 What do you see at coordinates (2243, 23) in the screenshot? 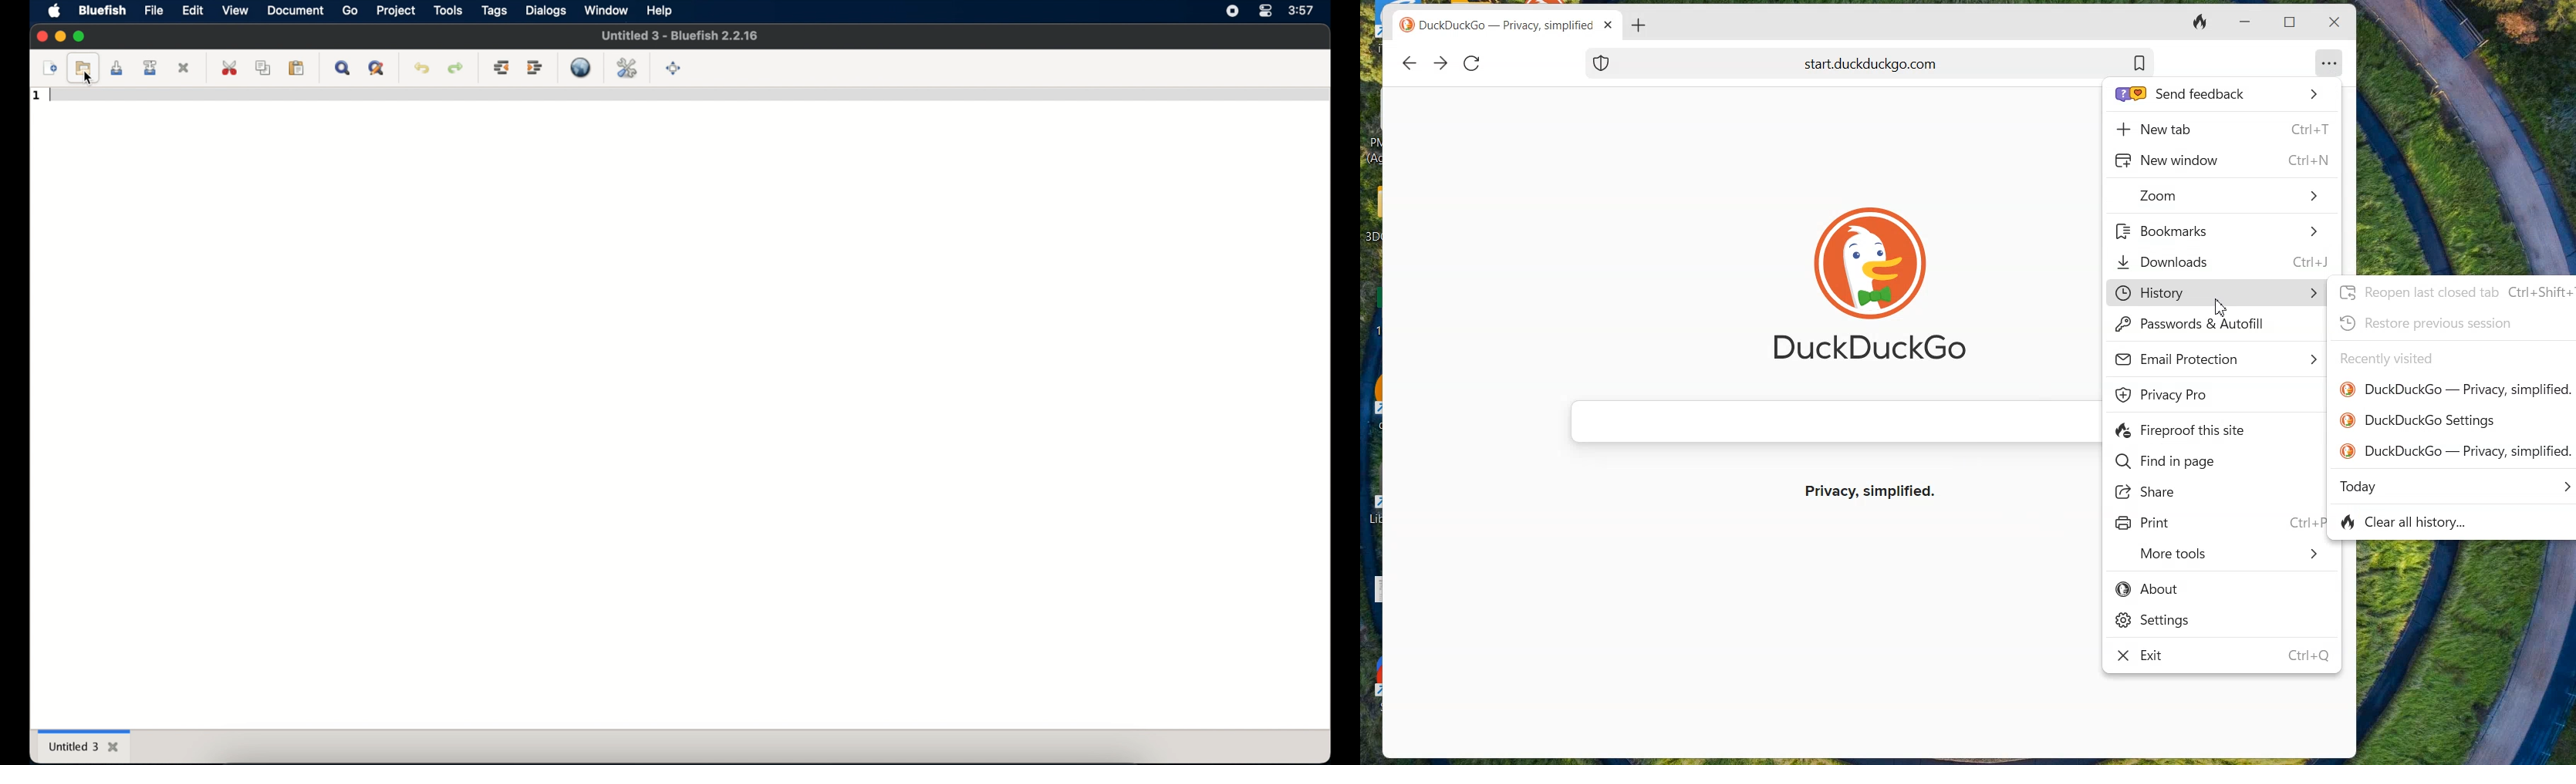
I see `Minimize` at bounding box center [2243, 23].